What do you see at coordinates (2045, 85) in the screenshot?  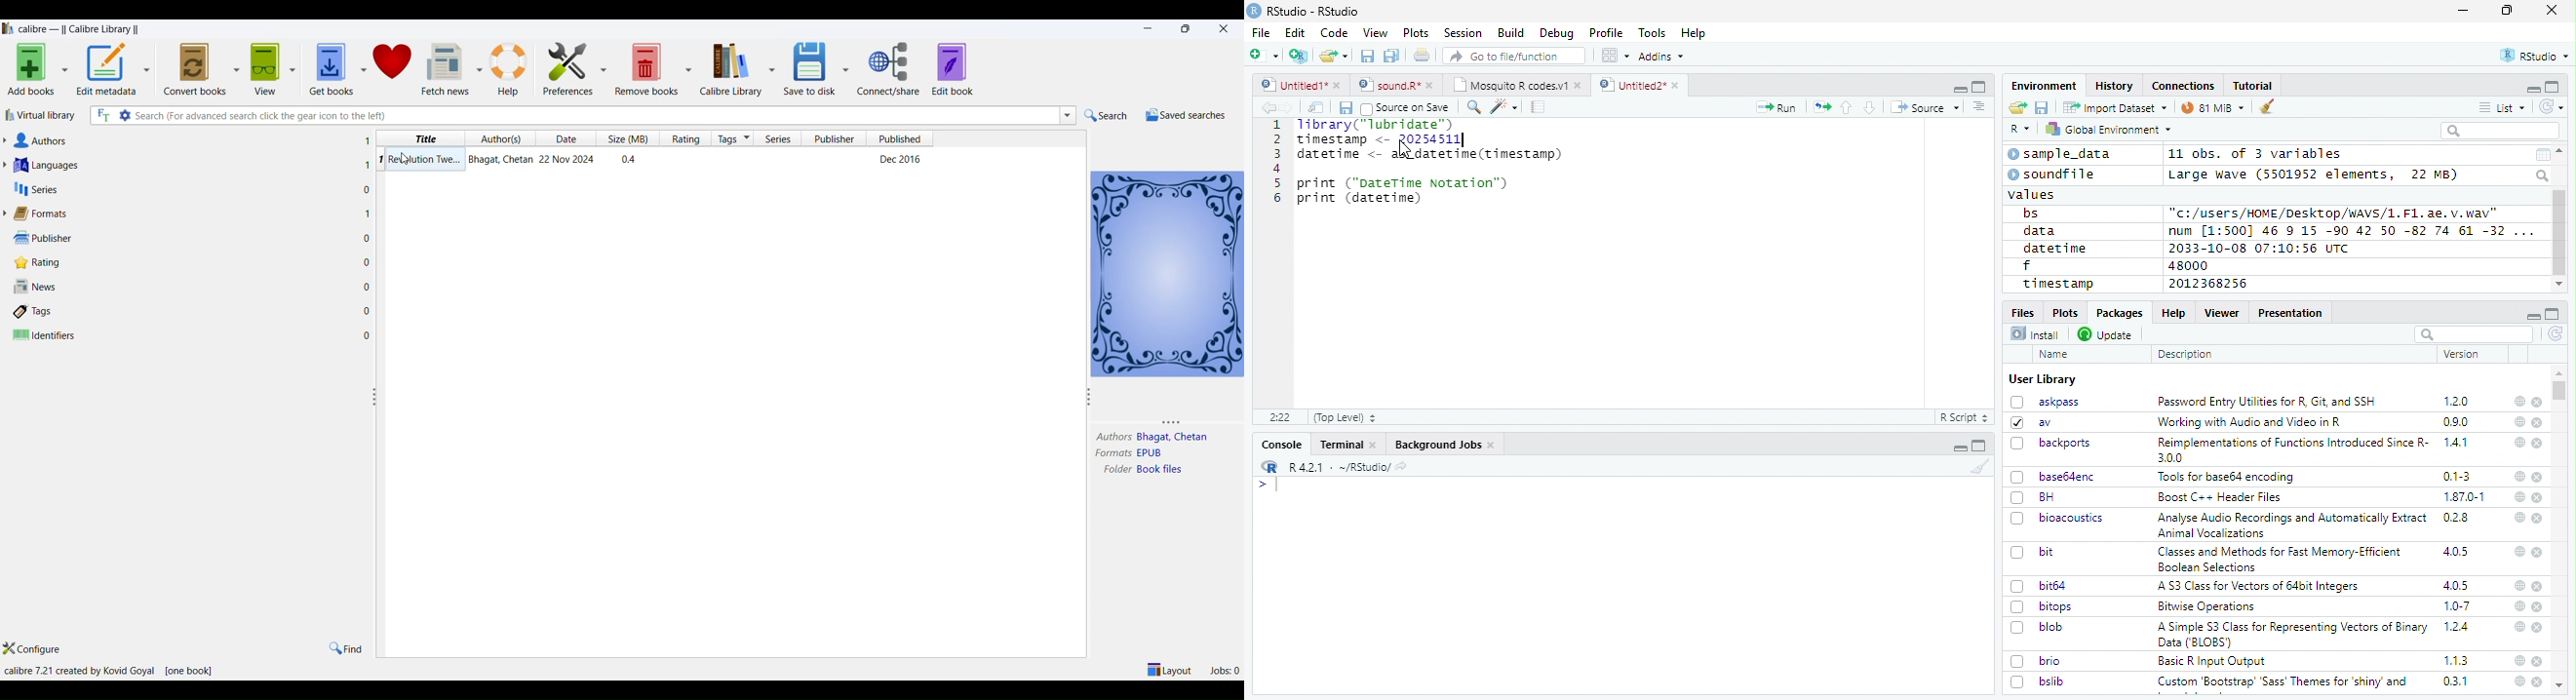 I see `Environment` at bounding box center [2045, 85].